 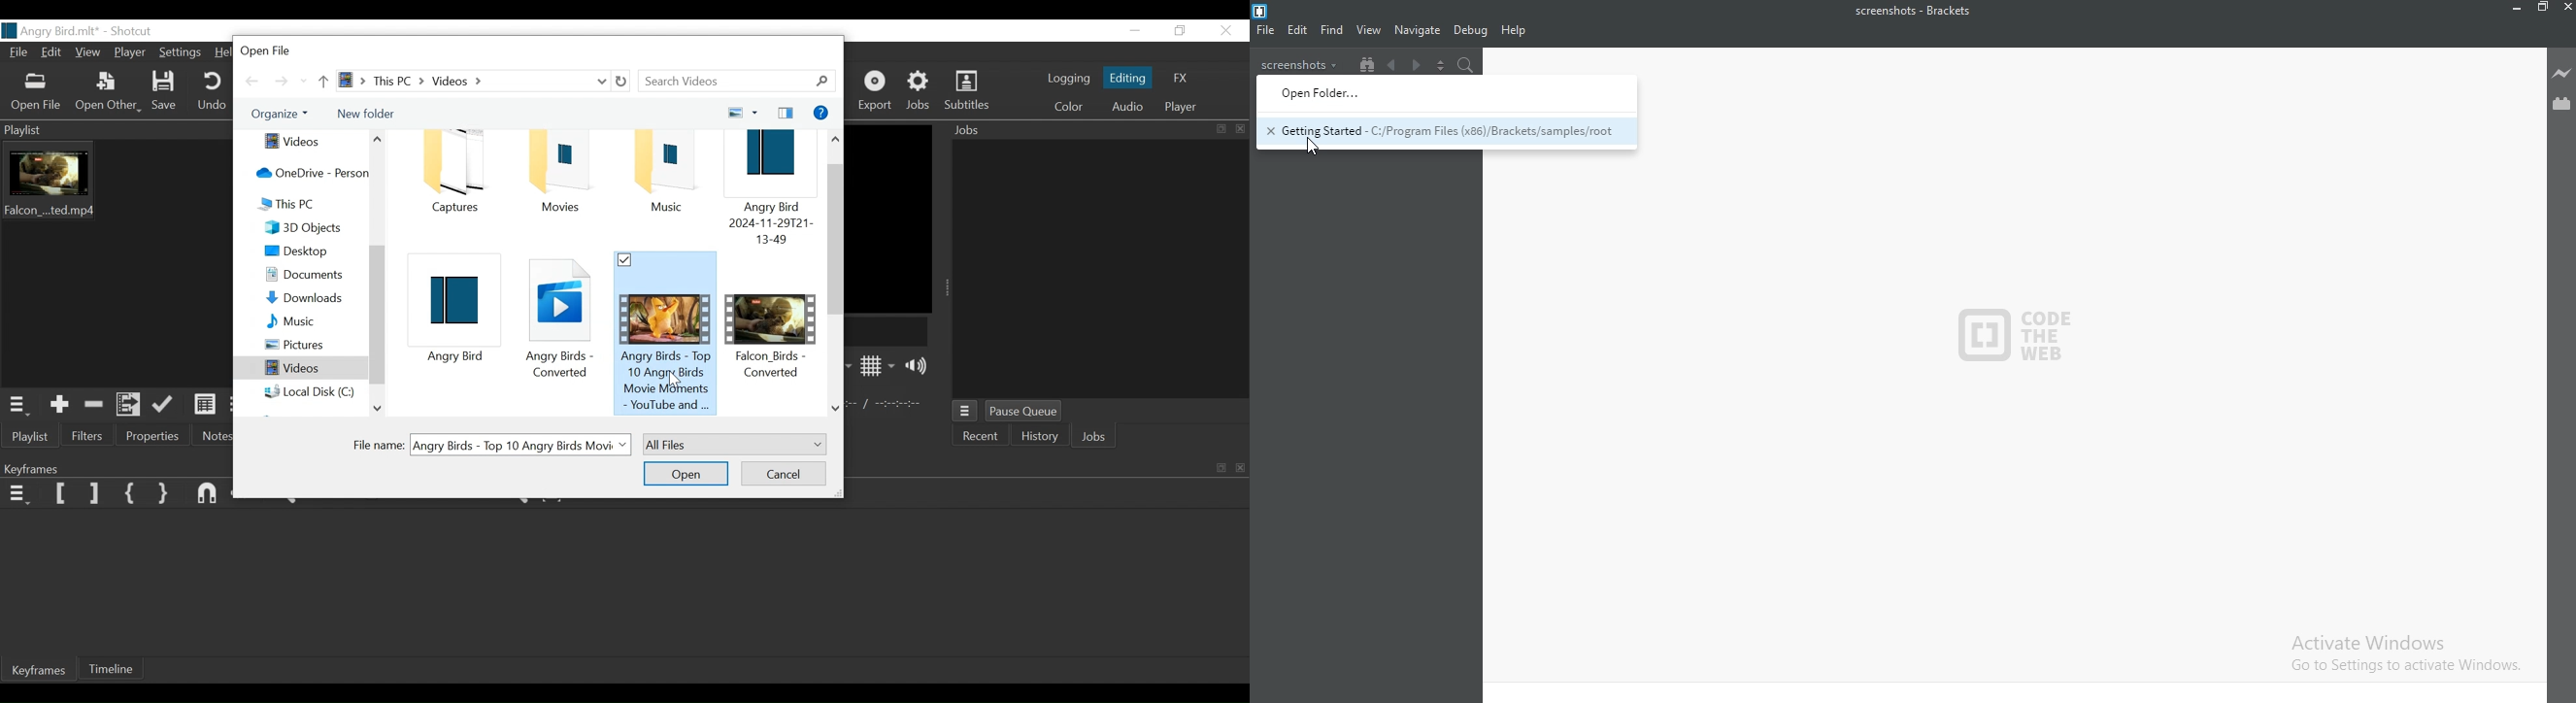 I want to click on Local Disk (C:), so click(x=312, y=391).